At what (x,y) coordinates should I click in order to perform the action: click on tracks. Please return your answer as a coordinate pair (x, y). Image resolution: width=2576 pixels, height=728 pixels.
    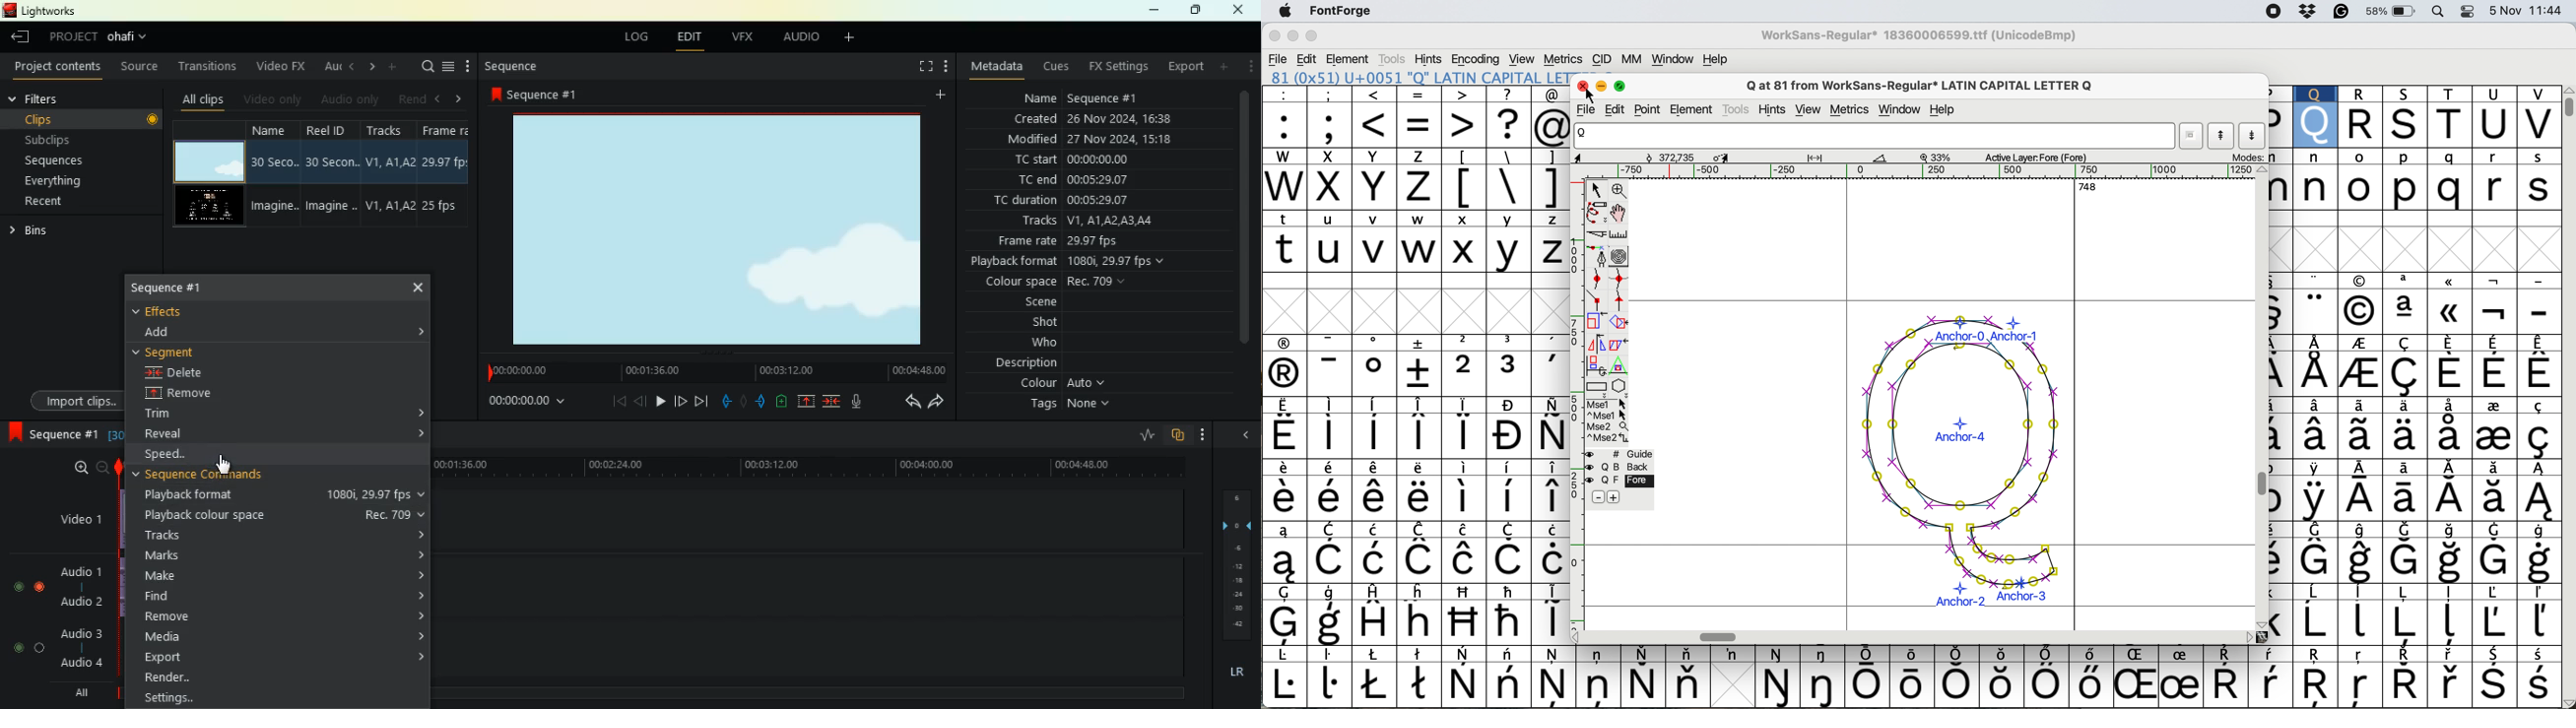
    Looking at the image, I should click on (390, 174).